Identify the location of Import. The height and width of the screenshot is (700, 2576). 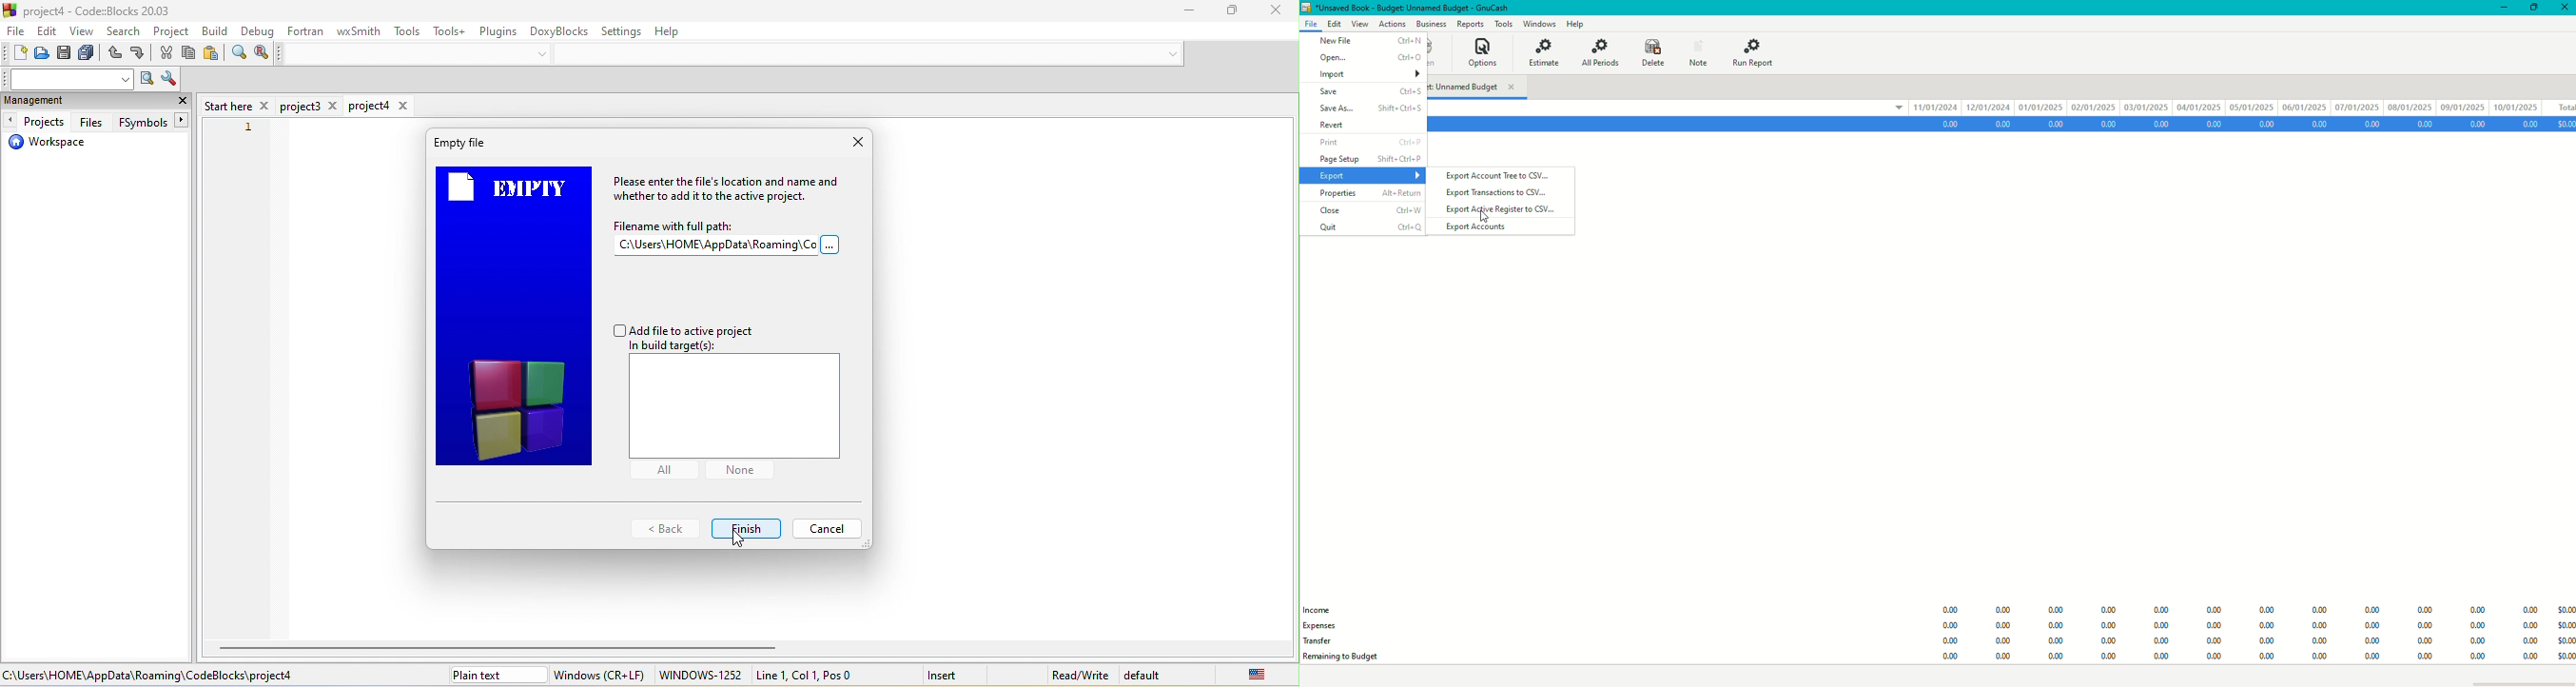
(1368, 72).